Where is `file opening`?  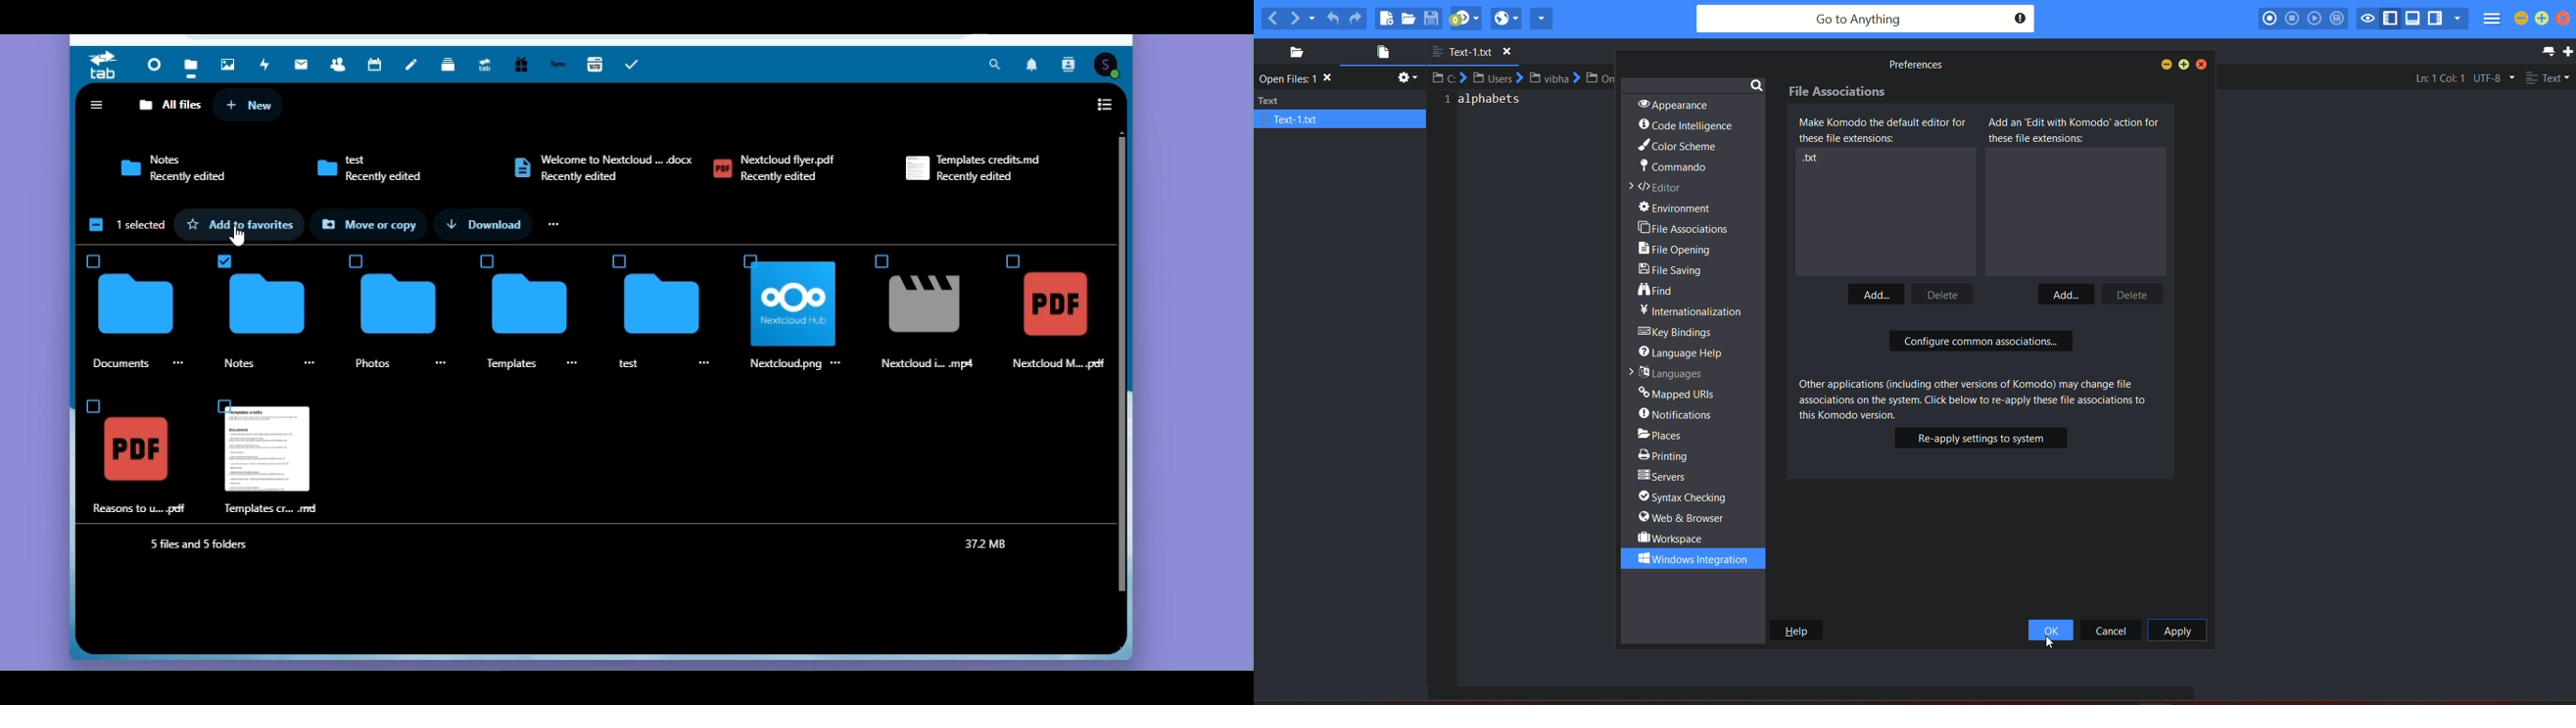 file opening is located at coordinates (1679, 250).